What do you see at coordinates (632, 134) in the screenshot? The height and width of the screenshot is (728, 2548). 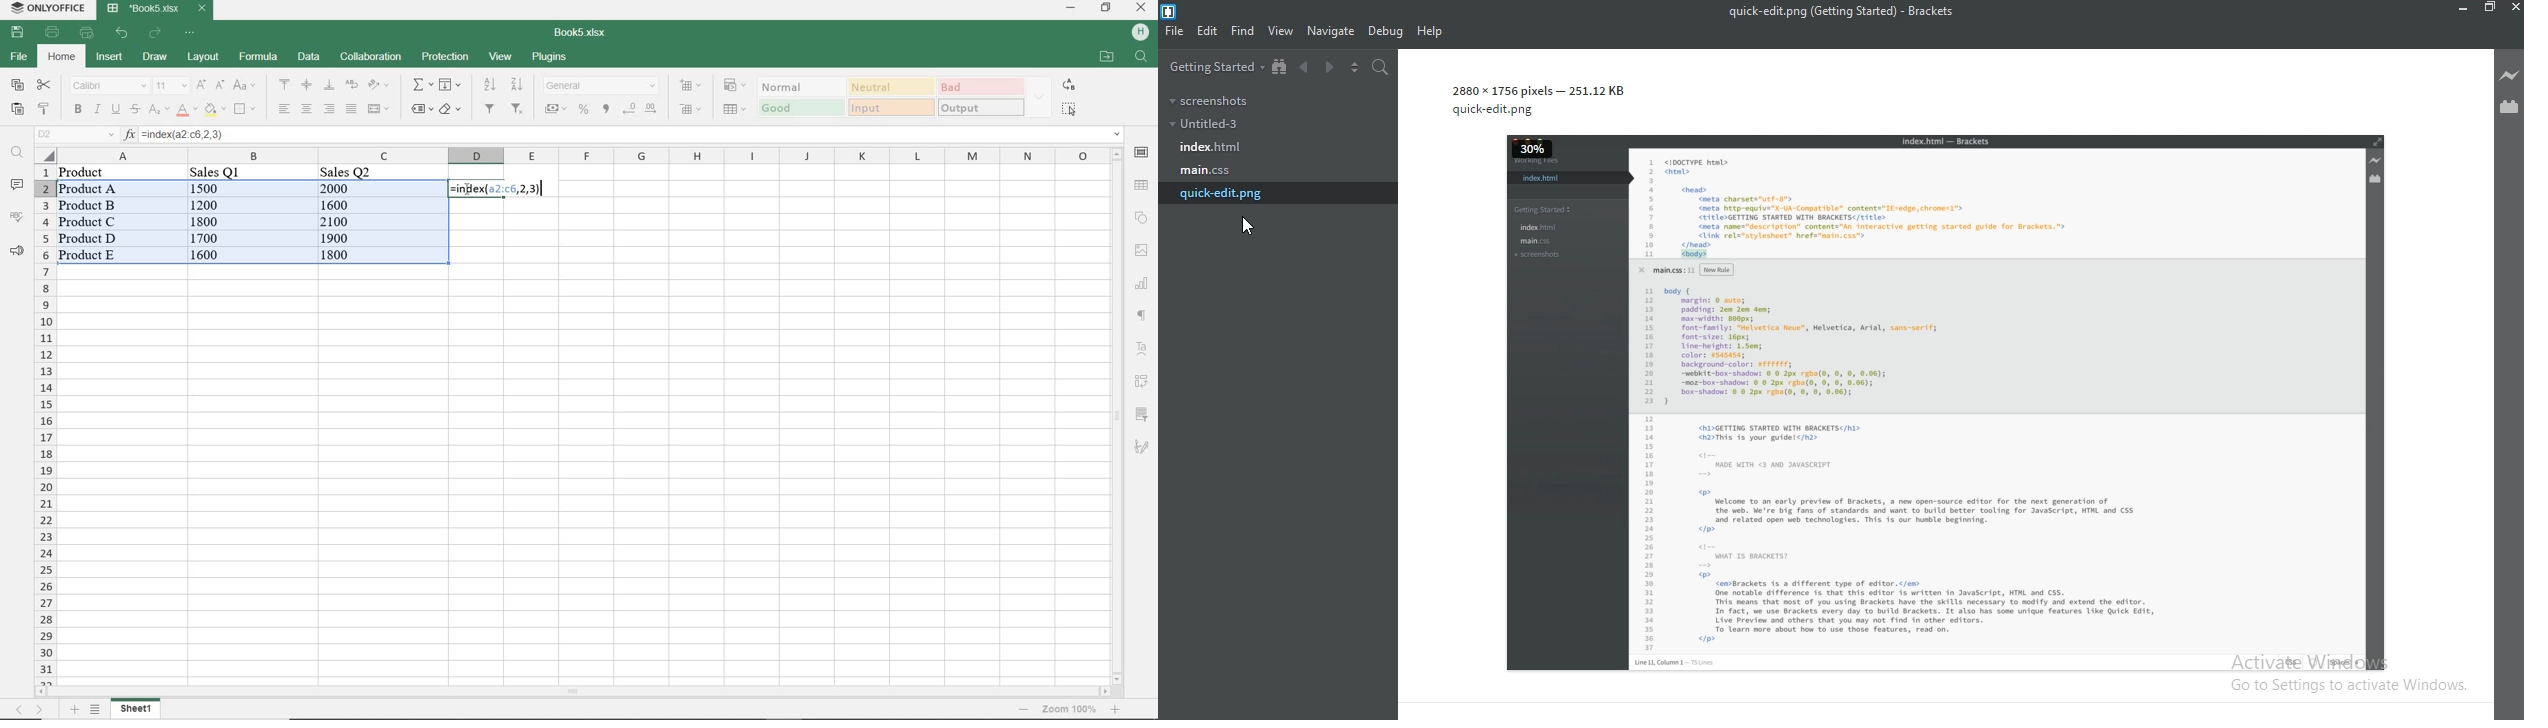 I see `=index(a2:c6,2,3)` at bounding box center [632, 134].